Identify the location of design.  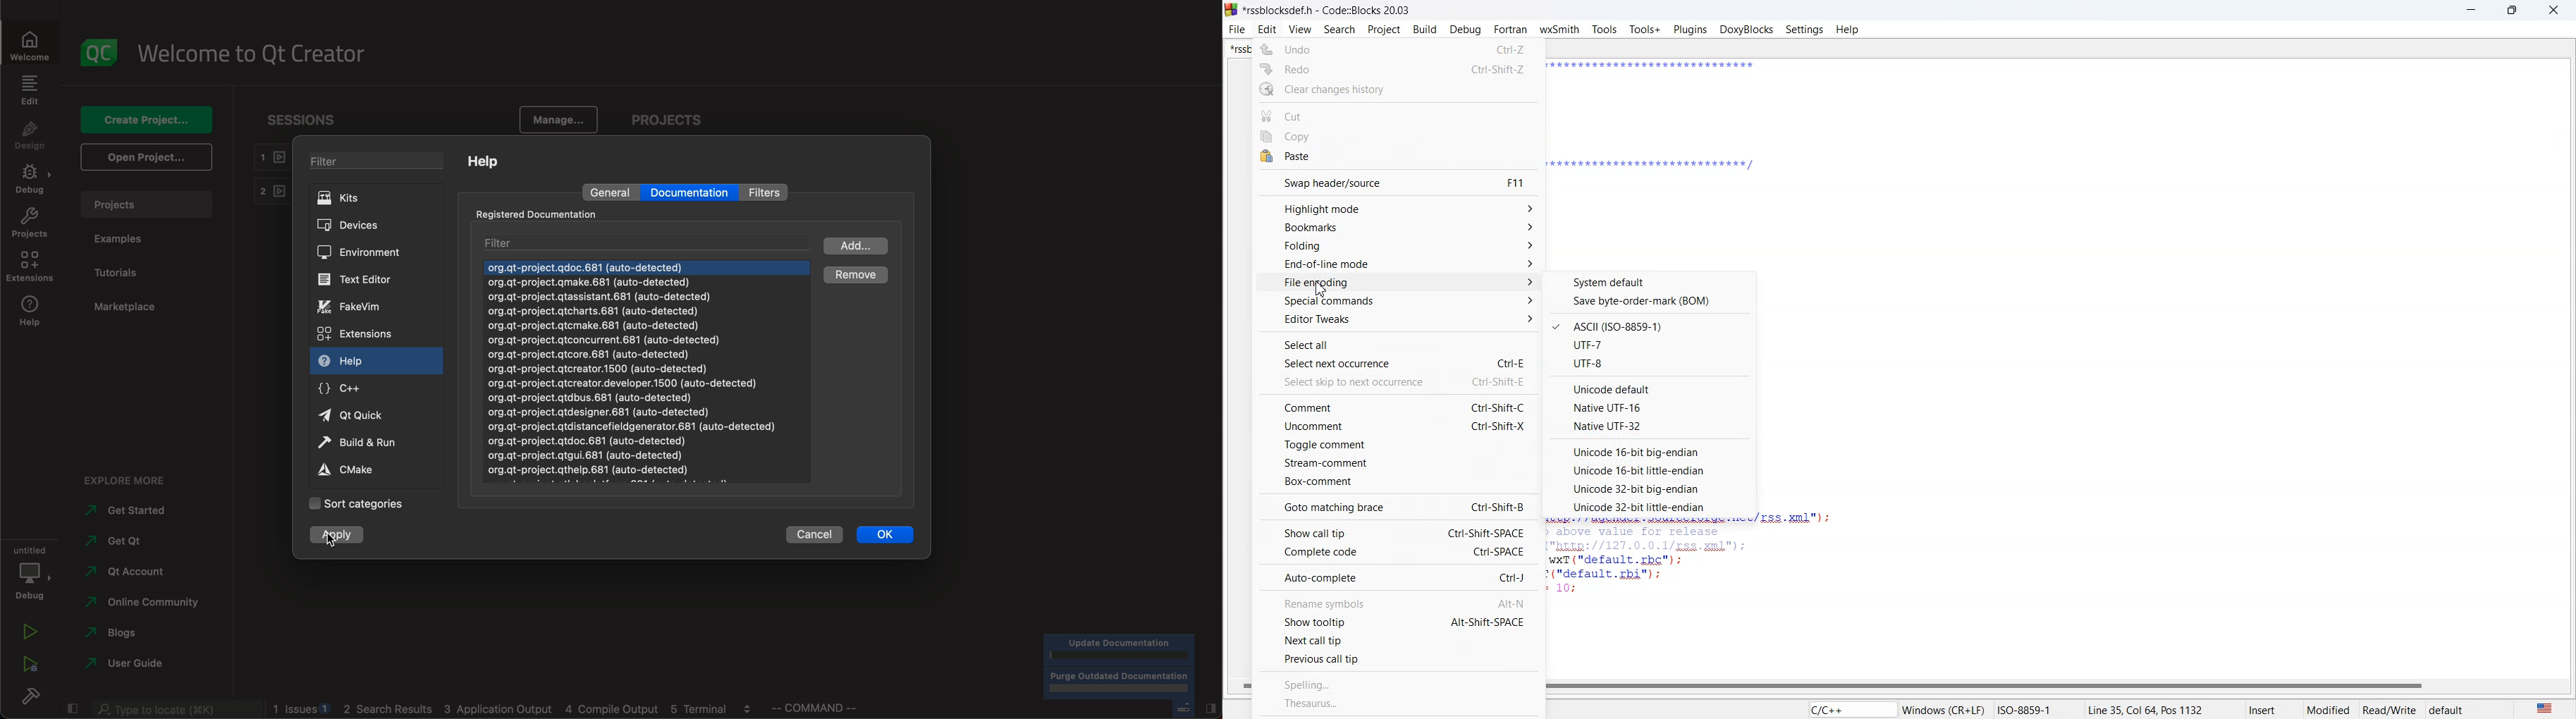
(31, 140).